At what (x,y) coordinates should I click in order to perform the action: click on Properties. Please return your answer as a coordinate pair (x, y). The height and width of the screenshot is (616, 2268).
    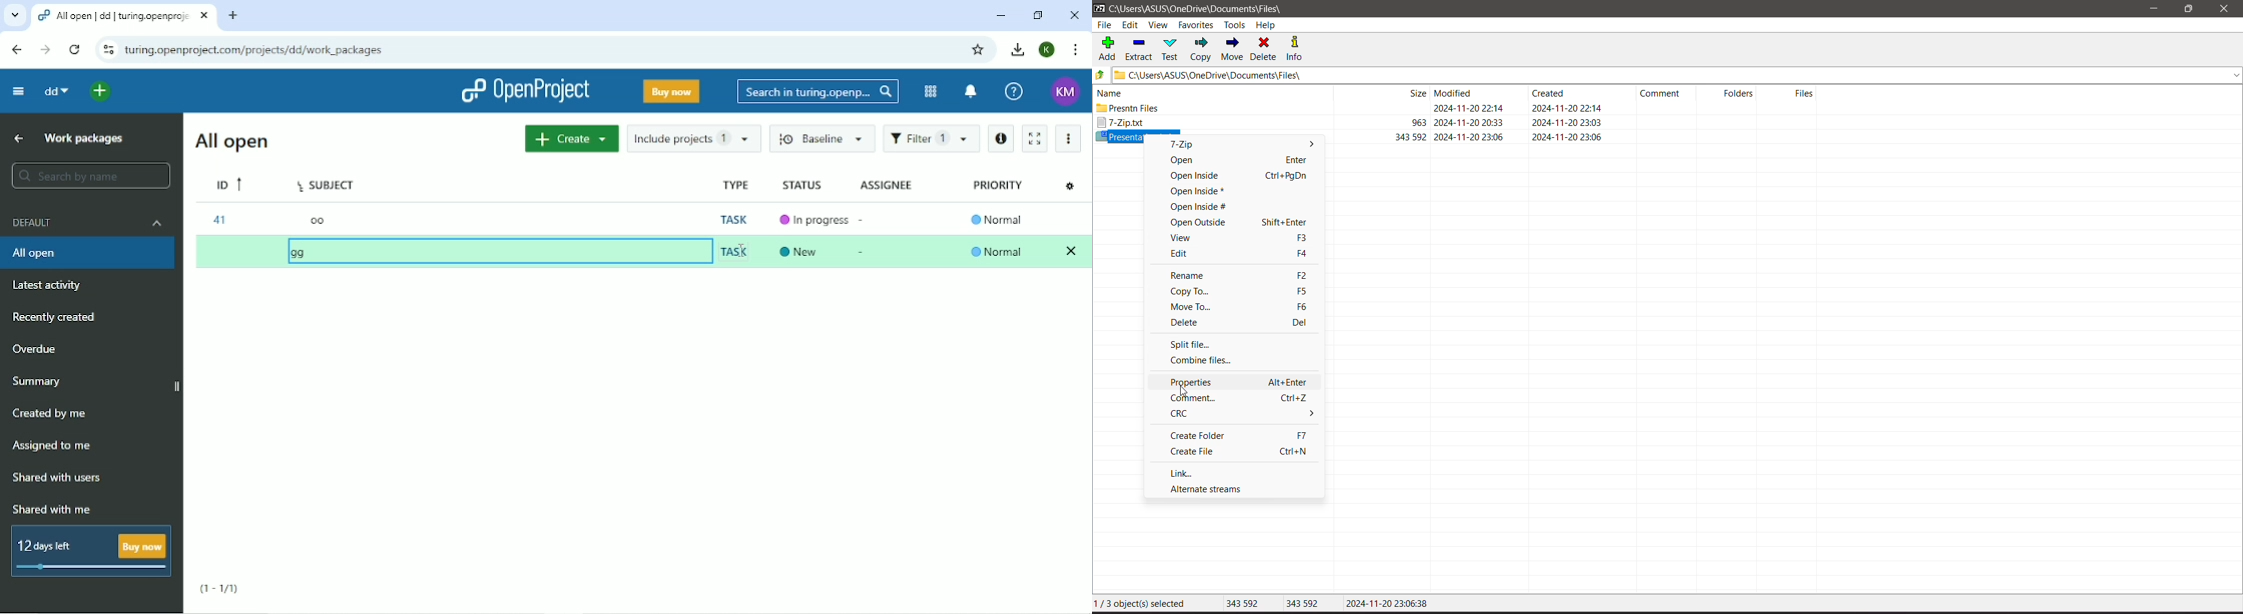
    Looking at the image, I should click on (1237, 381).